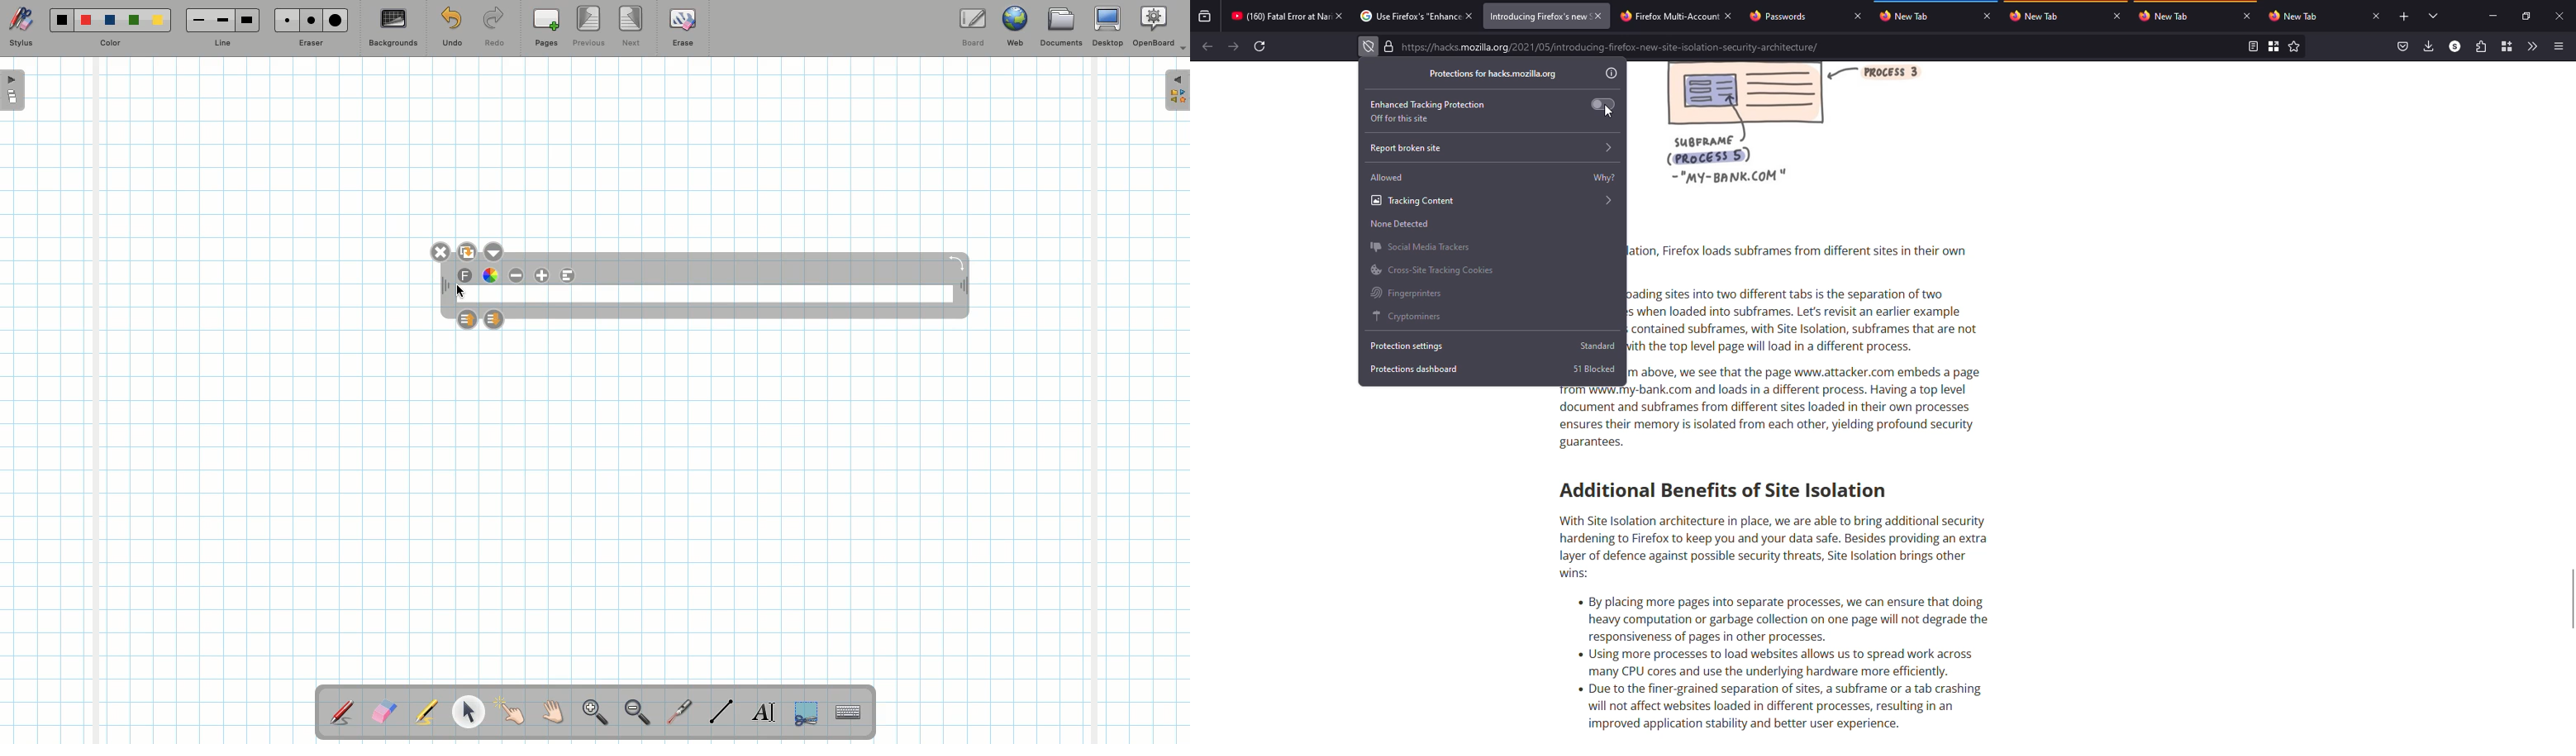 The image size is (2576, 756). Describe the element at coordinates (804, 711) in the screenshot. I see `Selection` at that location.